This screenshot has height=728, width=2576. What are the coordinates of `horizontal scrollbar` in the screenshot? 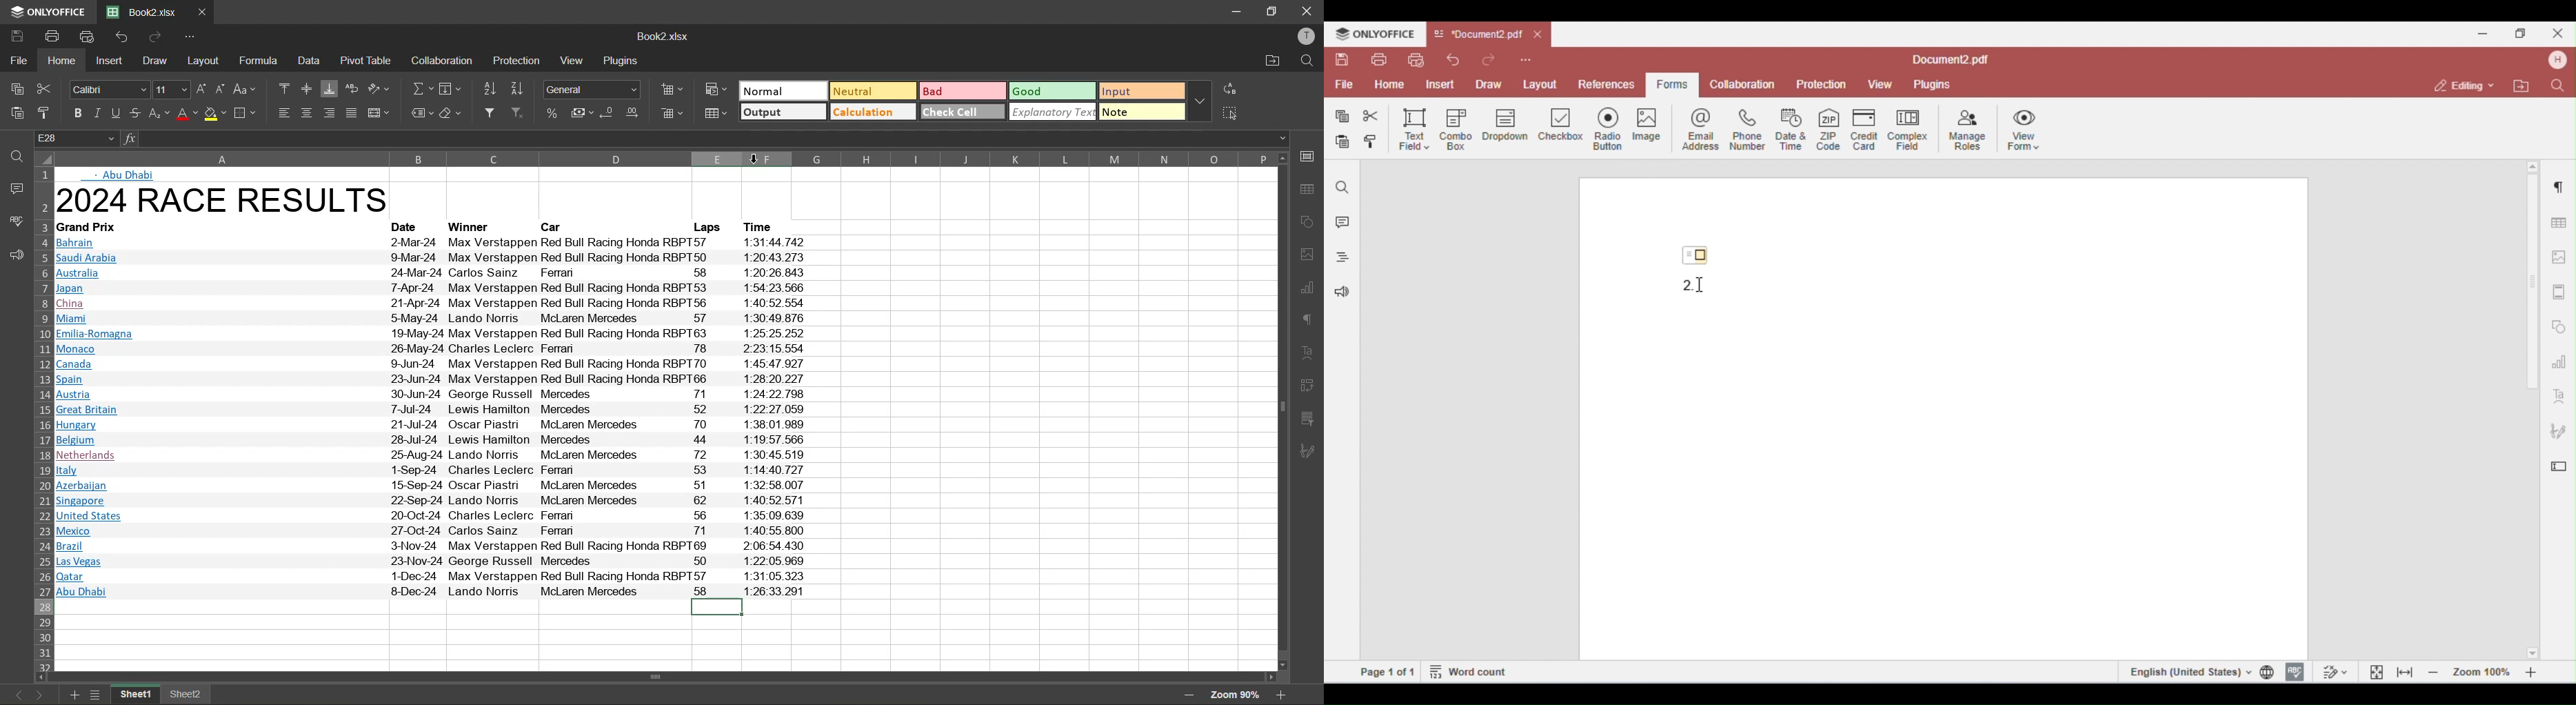 It's located at (655, 677).